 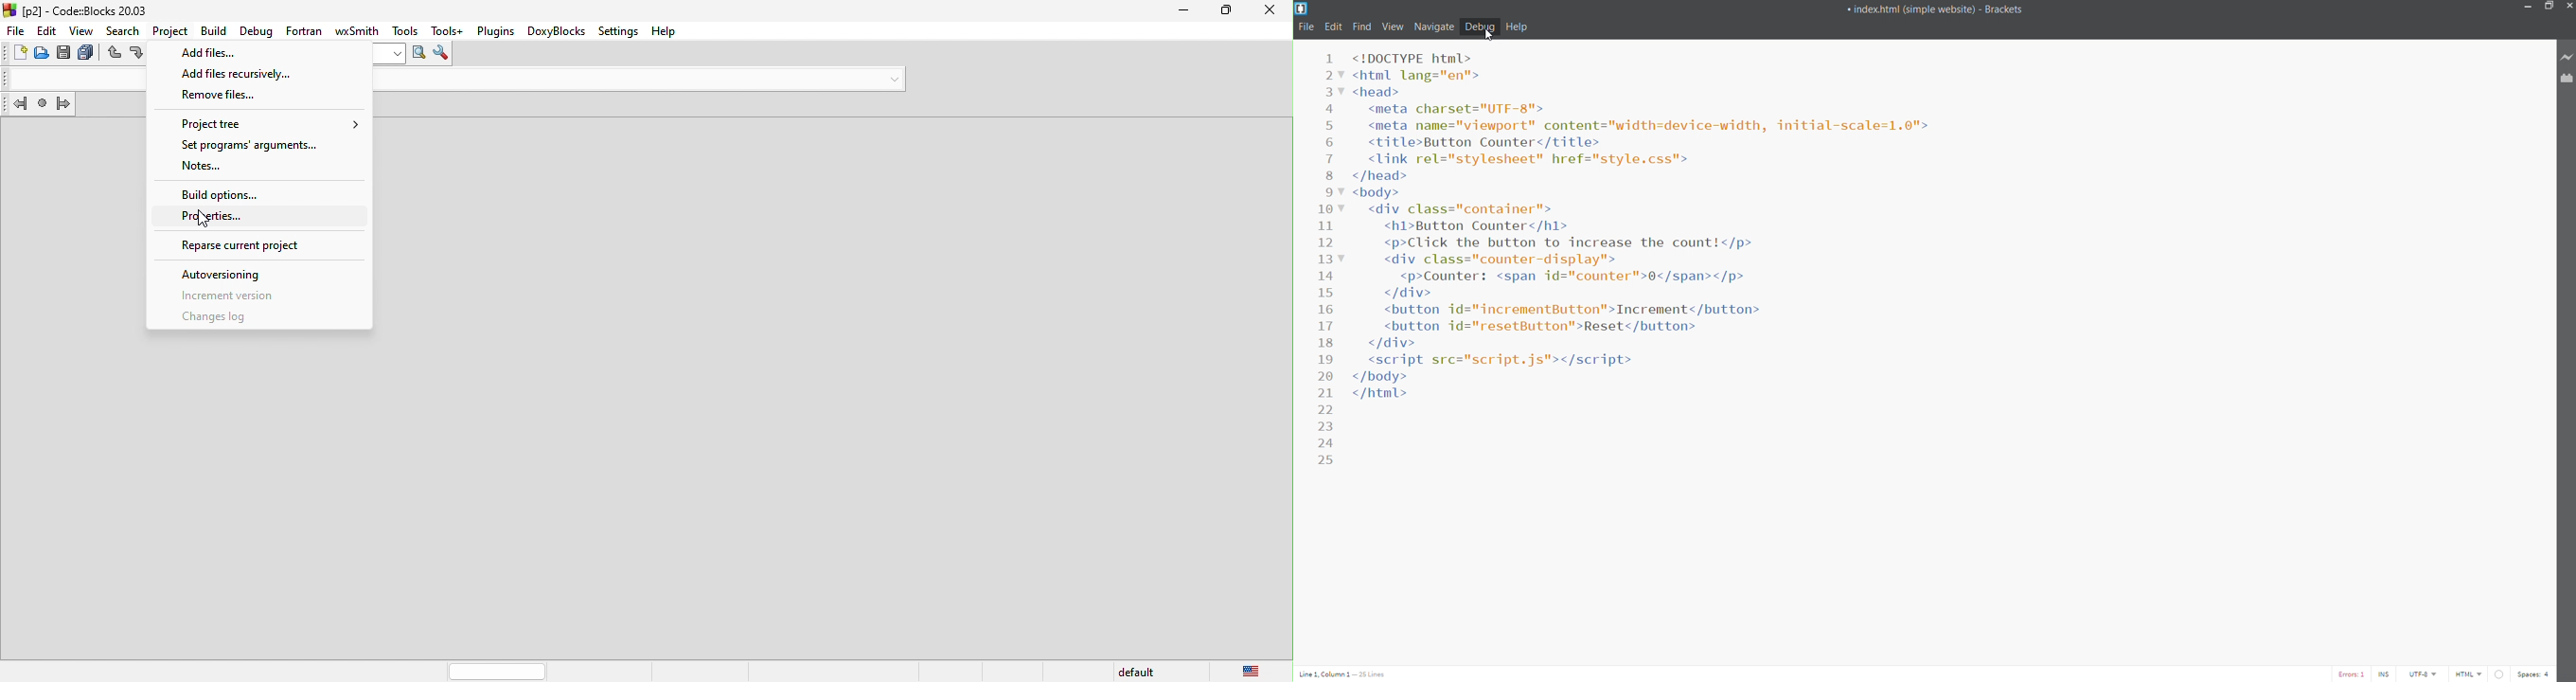 I want to click on title bar, so click(x=1896, y=7).